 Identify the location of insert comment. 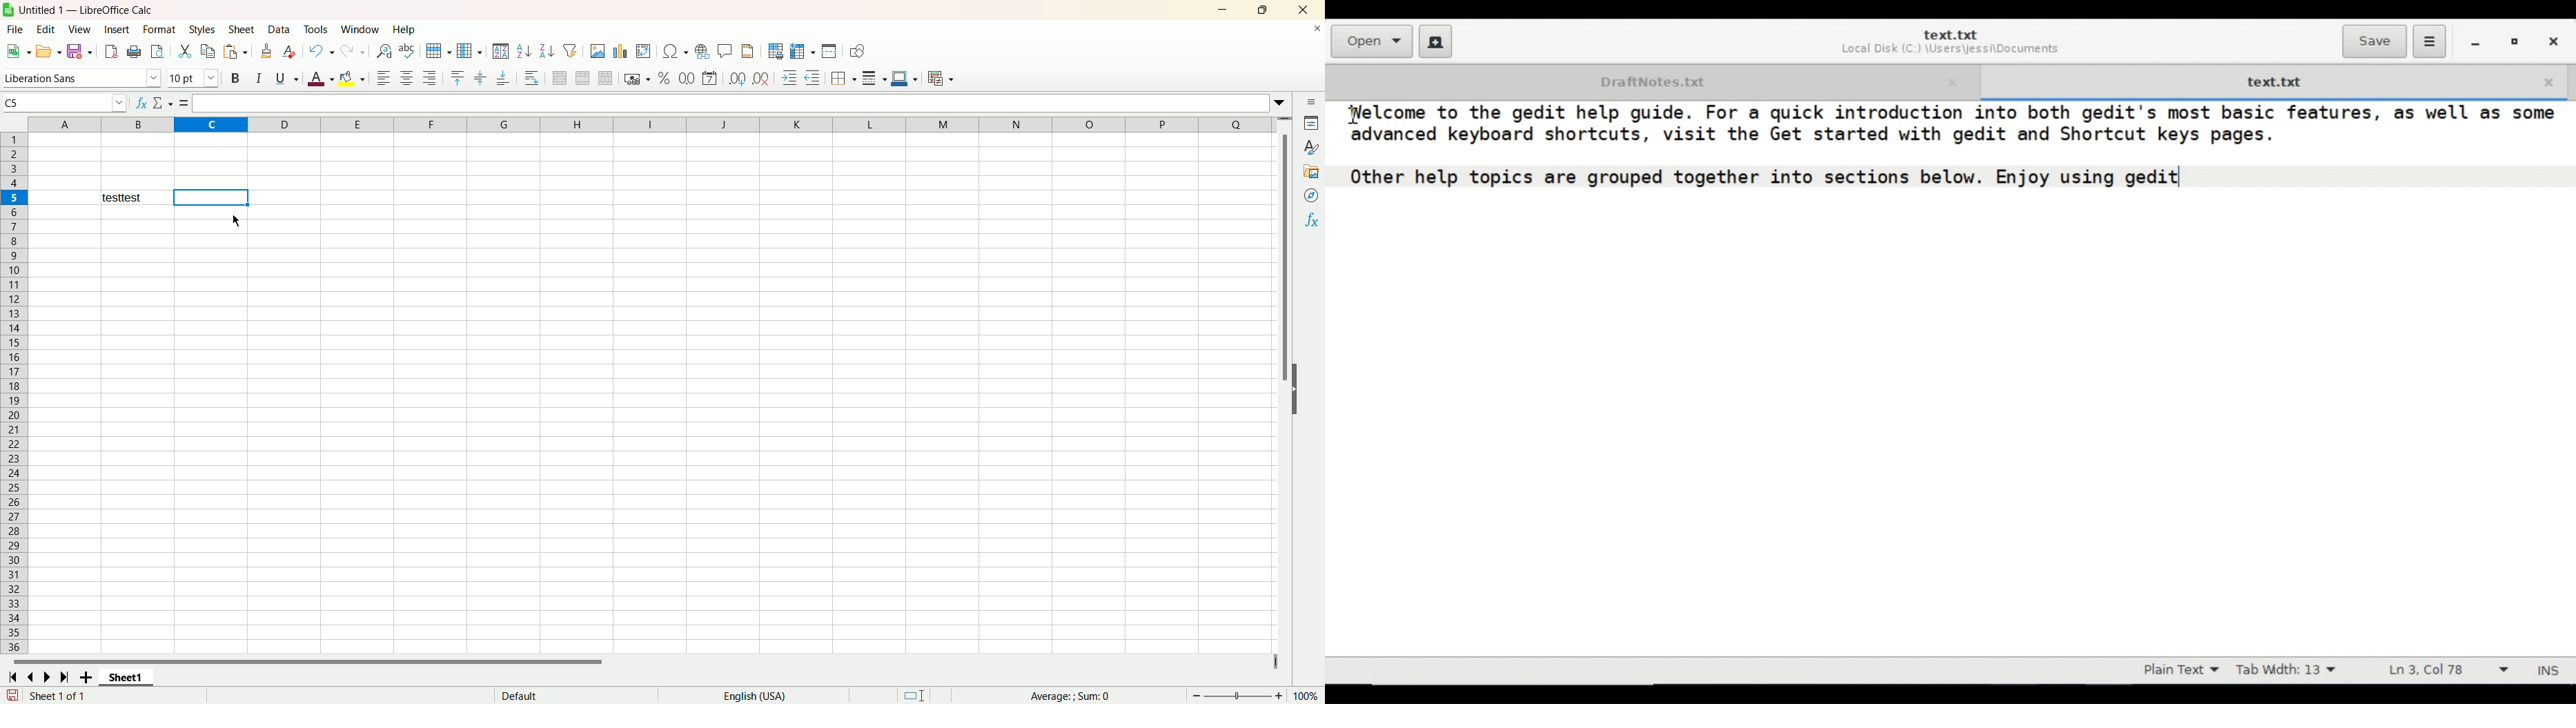
(726, 50).